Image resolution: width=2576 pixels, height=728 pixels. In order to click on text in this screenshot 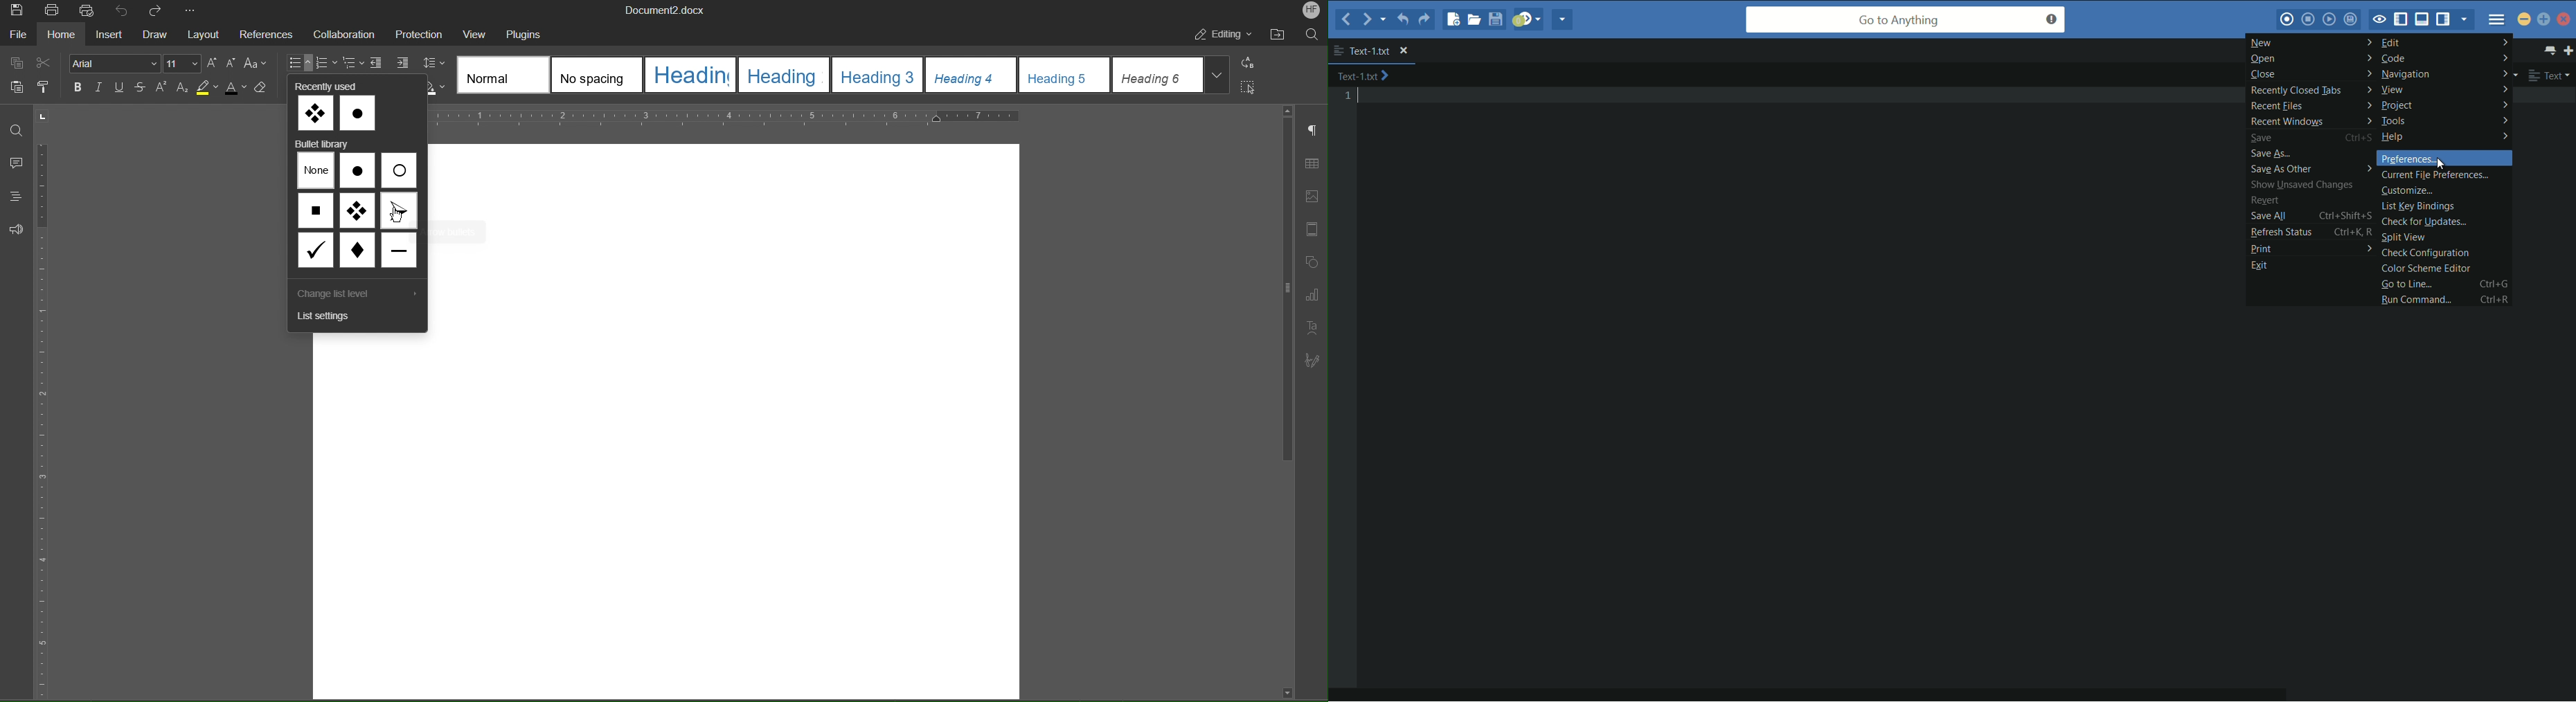, I will do `click(2552, 75)`.